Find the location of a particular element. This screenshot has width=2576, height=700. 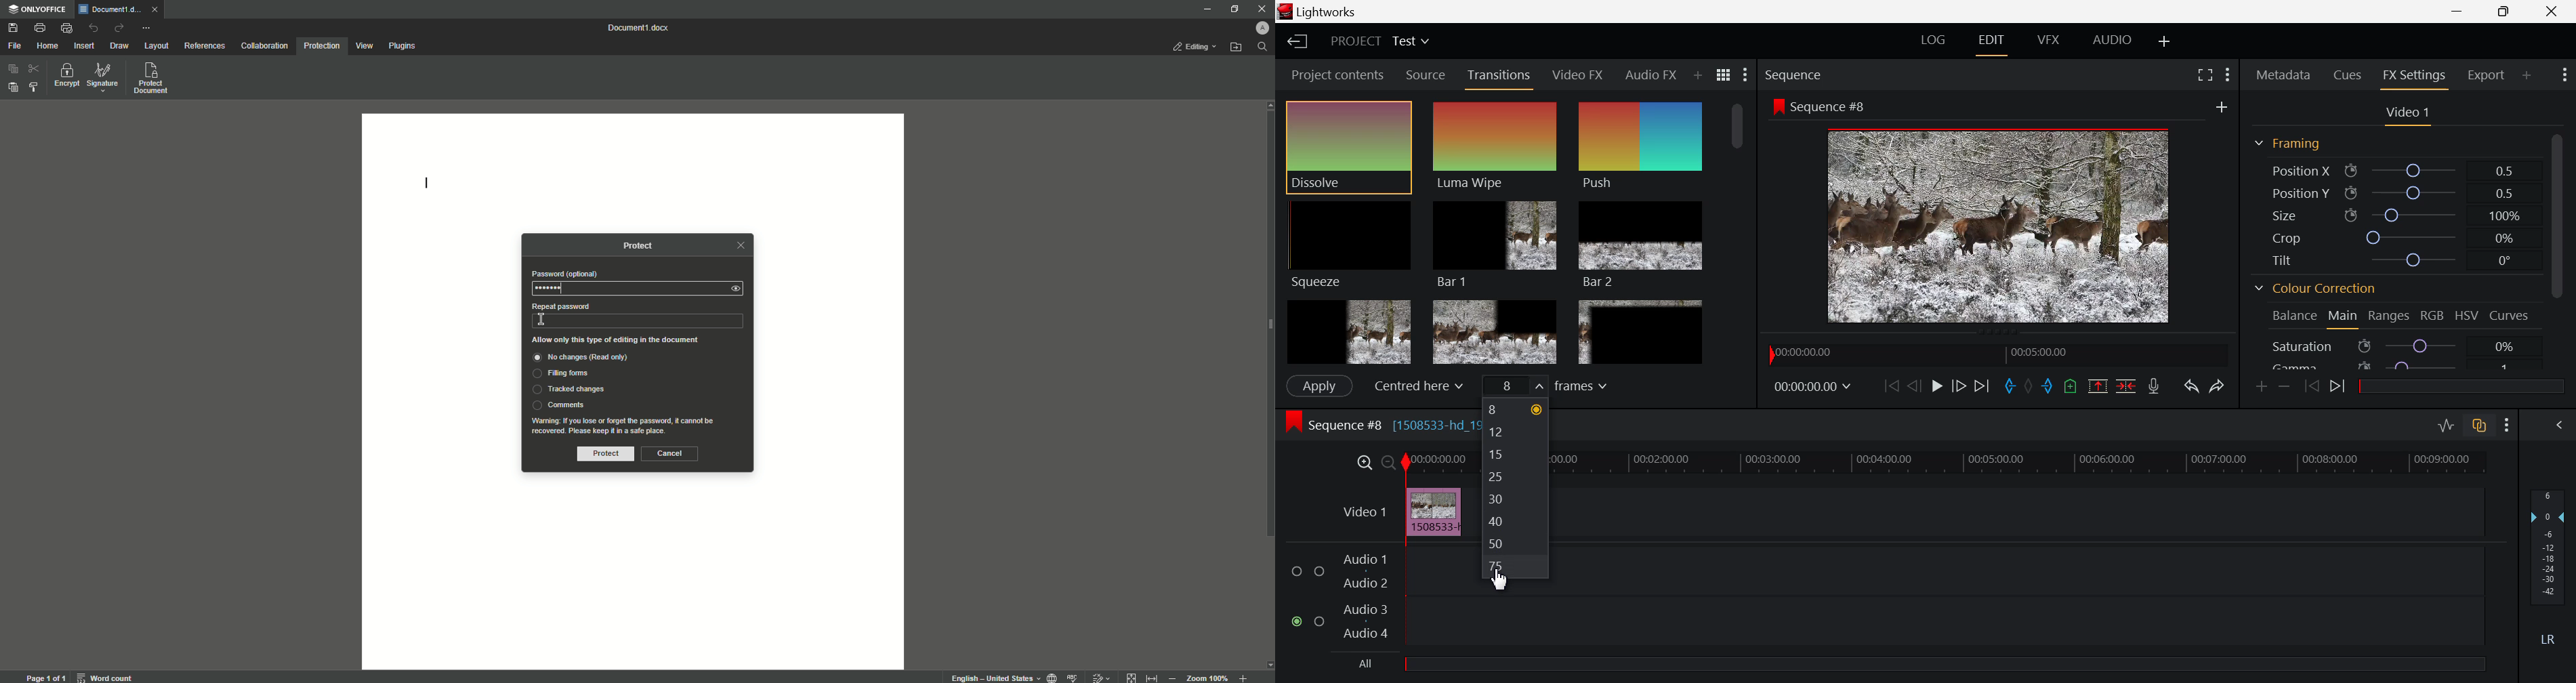

spell checking is located at coordinates (1074, 676).